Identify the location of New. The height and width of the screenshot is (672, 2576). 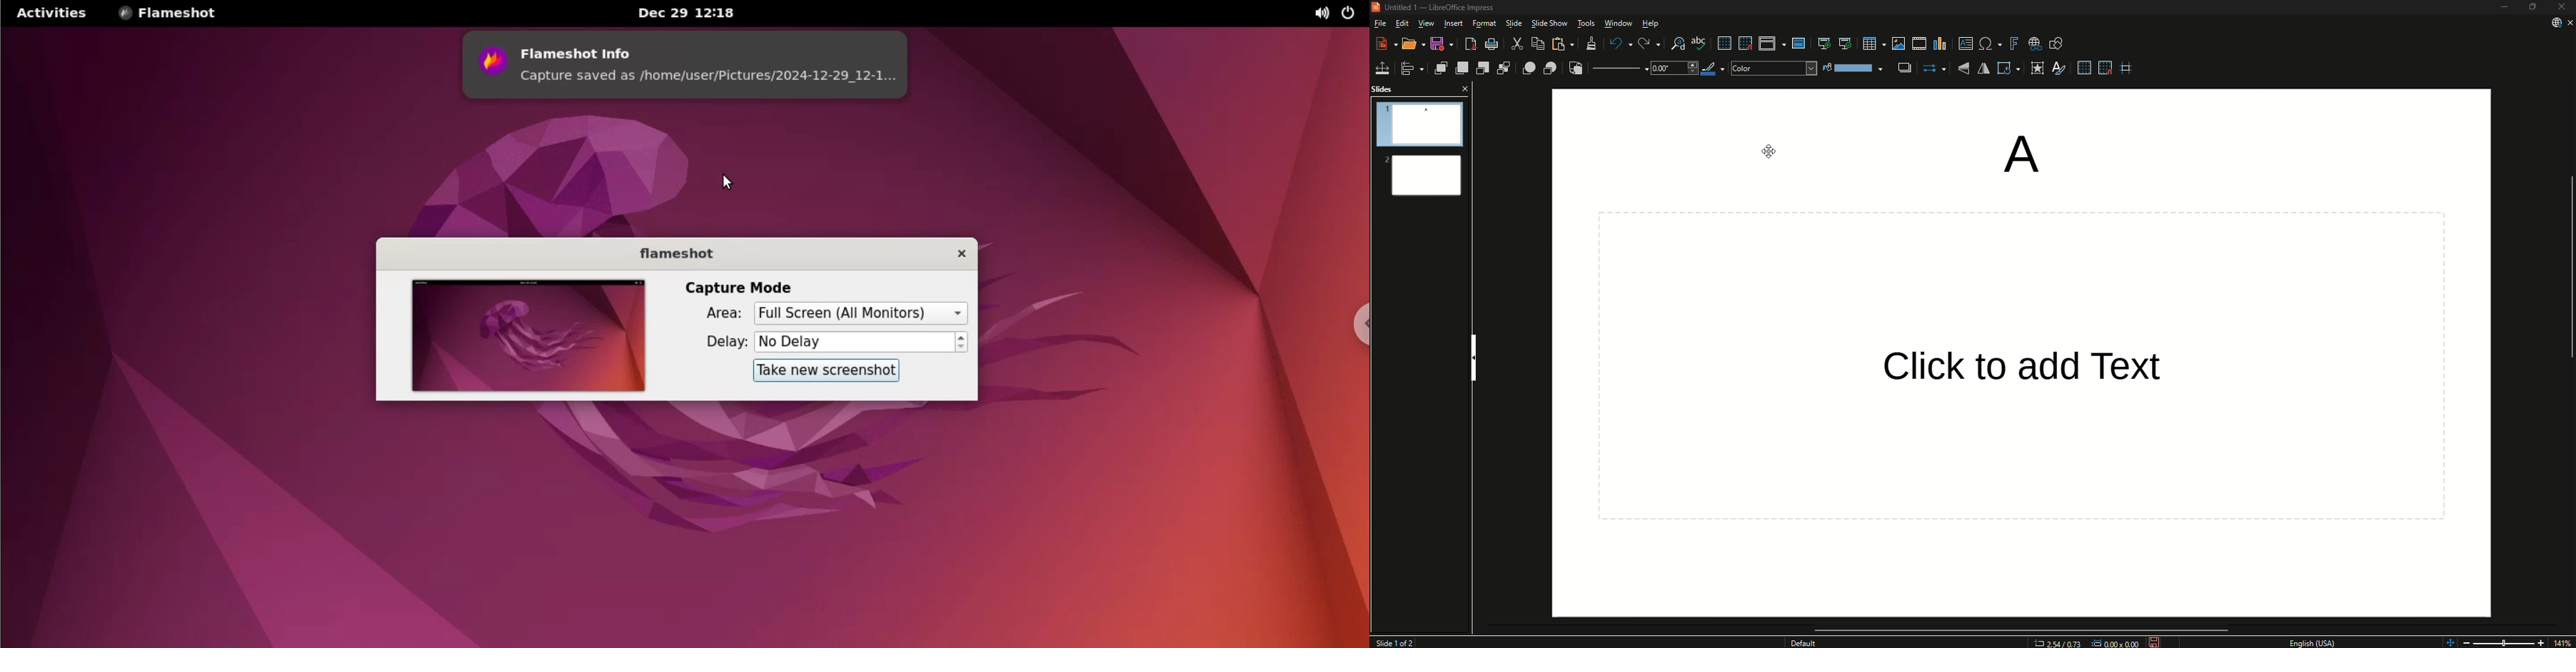
(1384, 44).